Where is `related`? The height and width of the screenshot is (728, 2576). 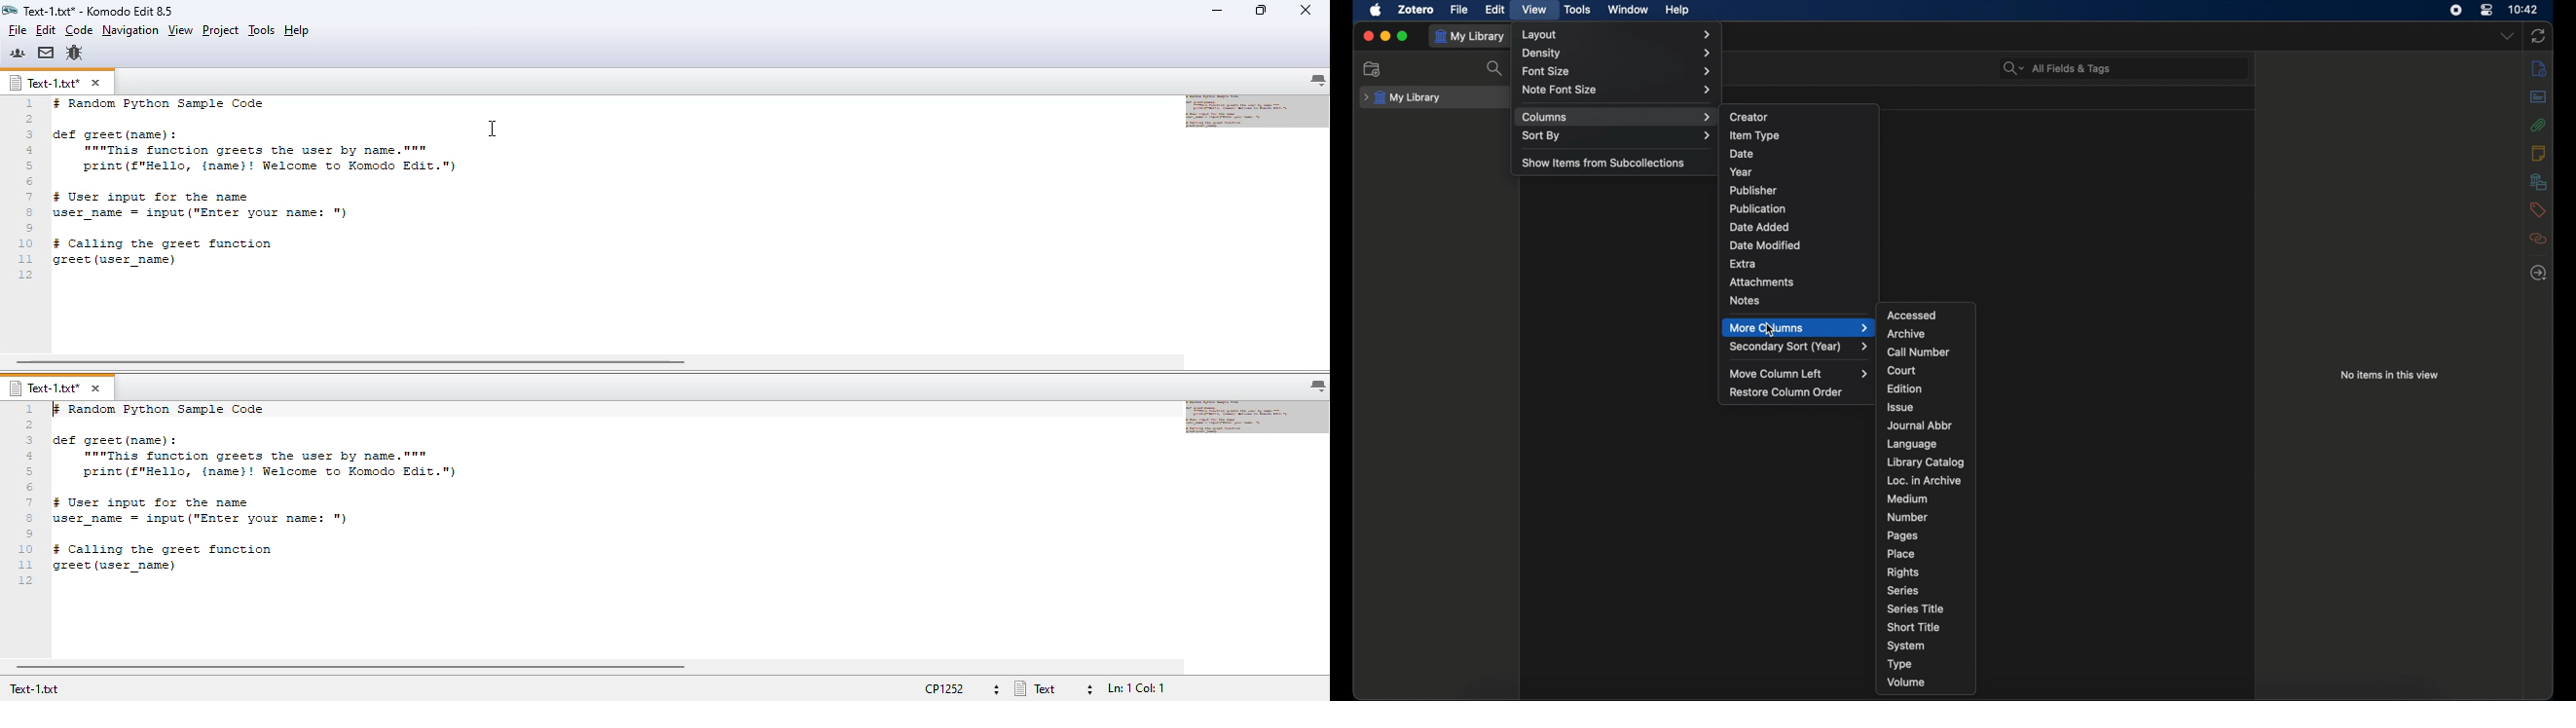
related is located at coordinates (2538, 238).